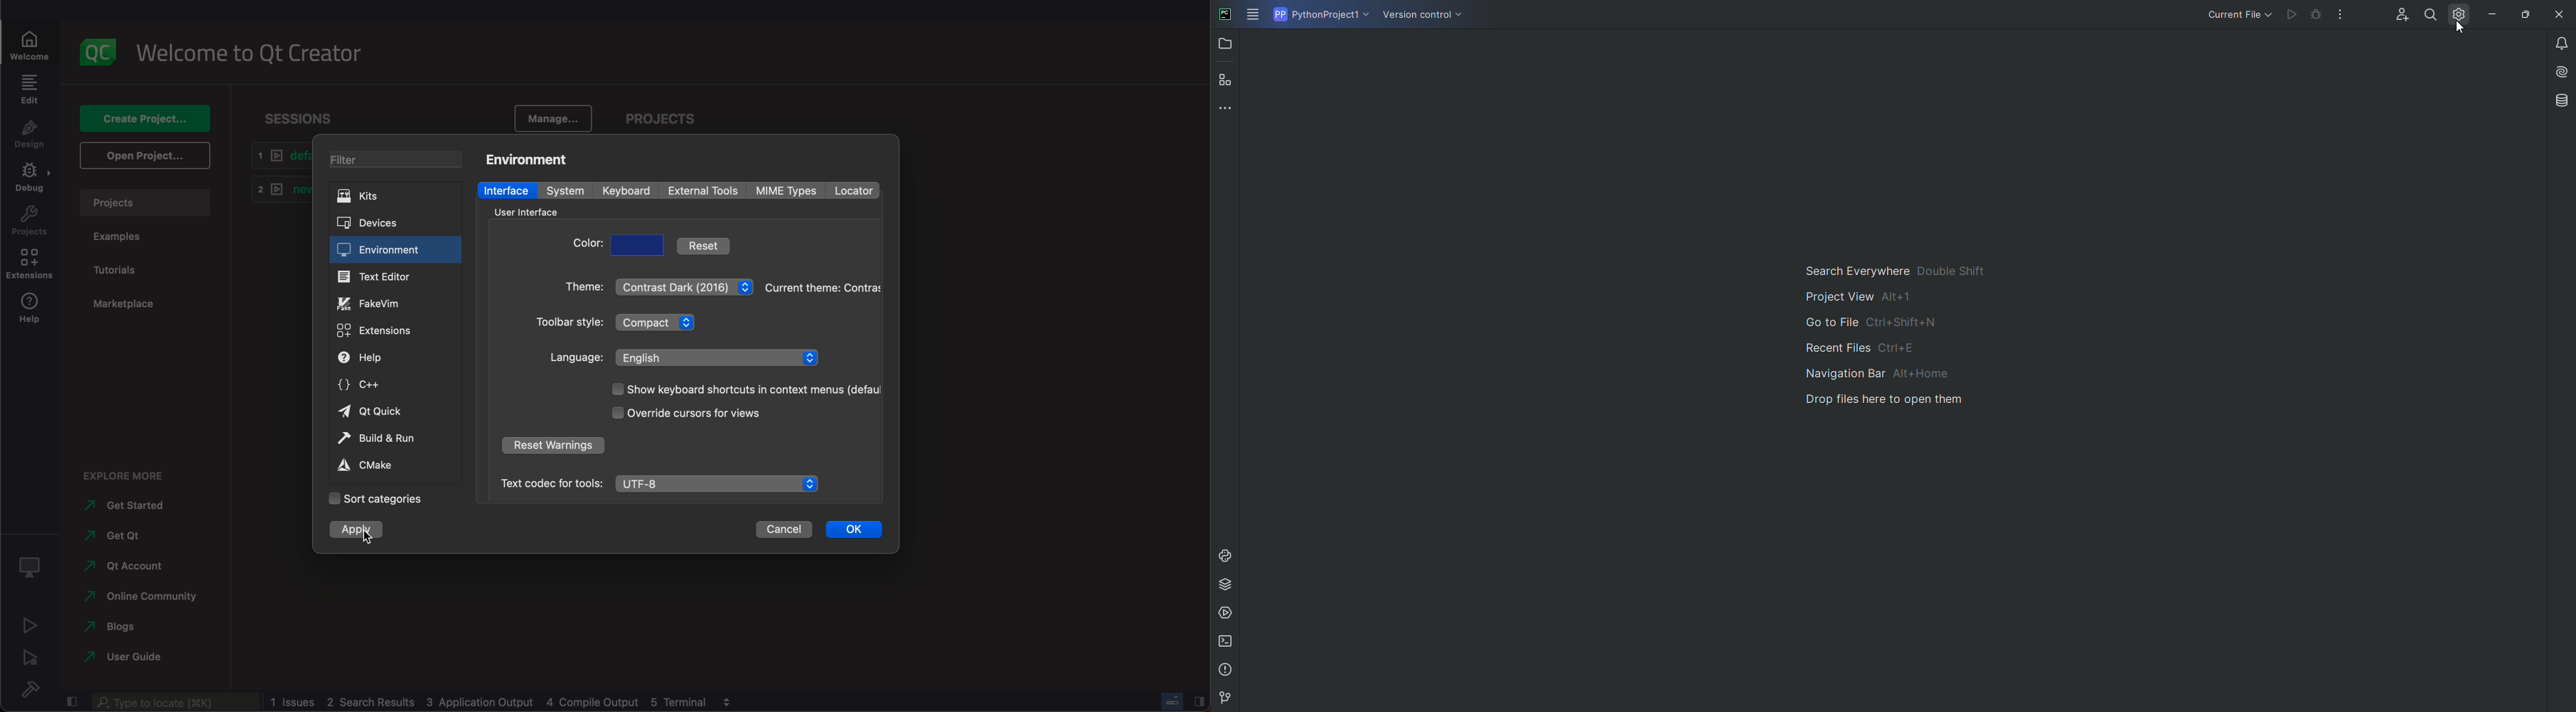 The height and width of the screenshot is (728, 2576). I want to click on online, so click(136, 598).